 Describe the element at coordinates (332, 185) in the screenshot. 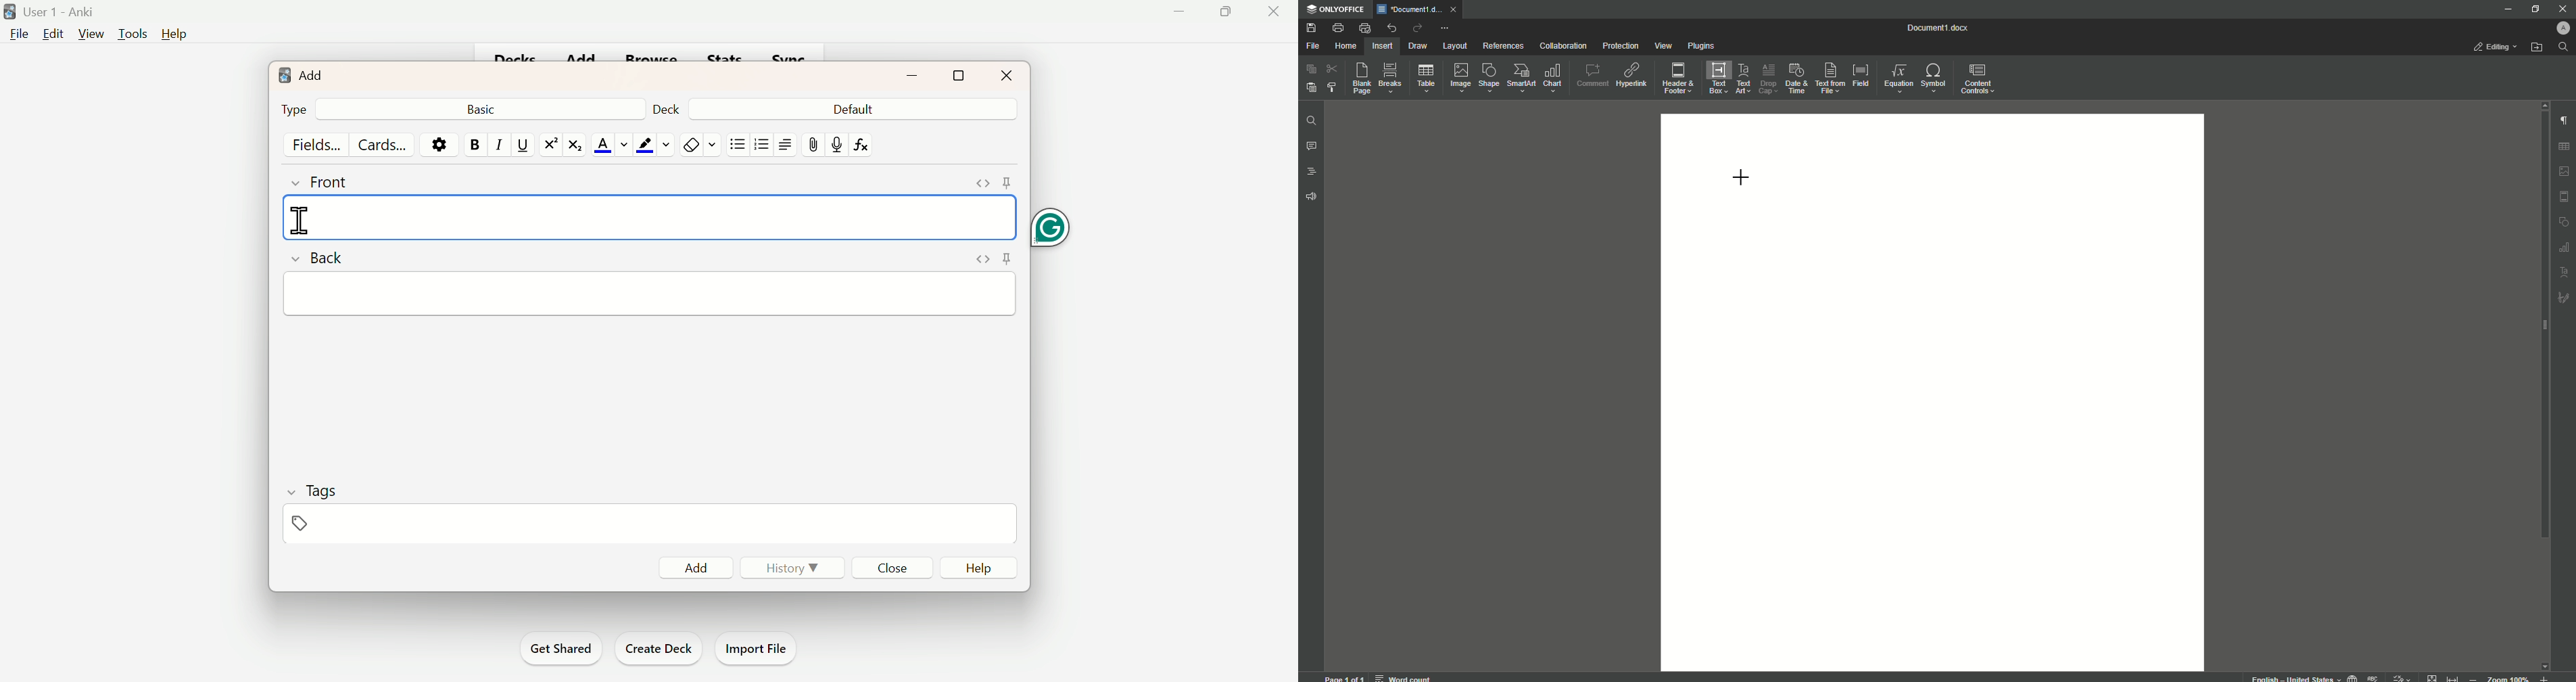

I see `Front` at that location.